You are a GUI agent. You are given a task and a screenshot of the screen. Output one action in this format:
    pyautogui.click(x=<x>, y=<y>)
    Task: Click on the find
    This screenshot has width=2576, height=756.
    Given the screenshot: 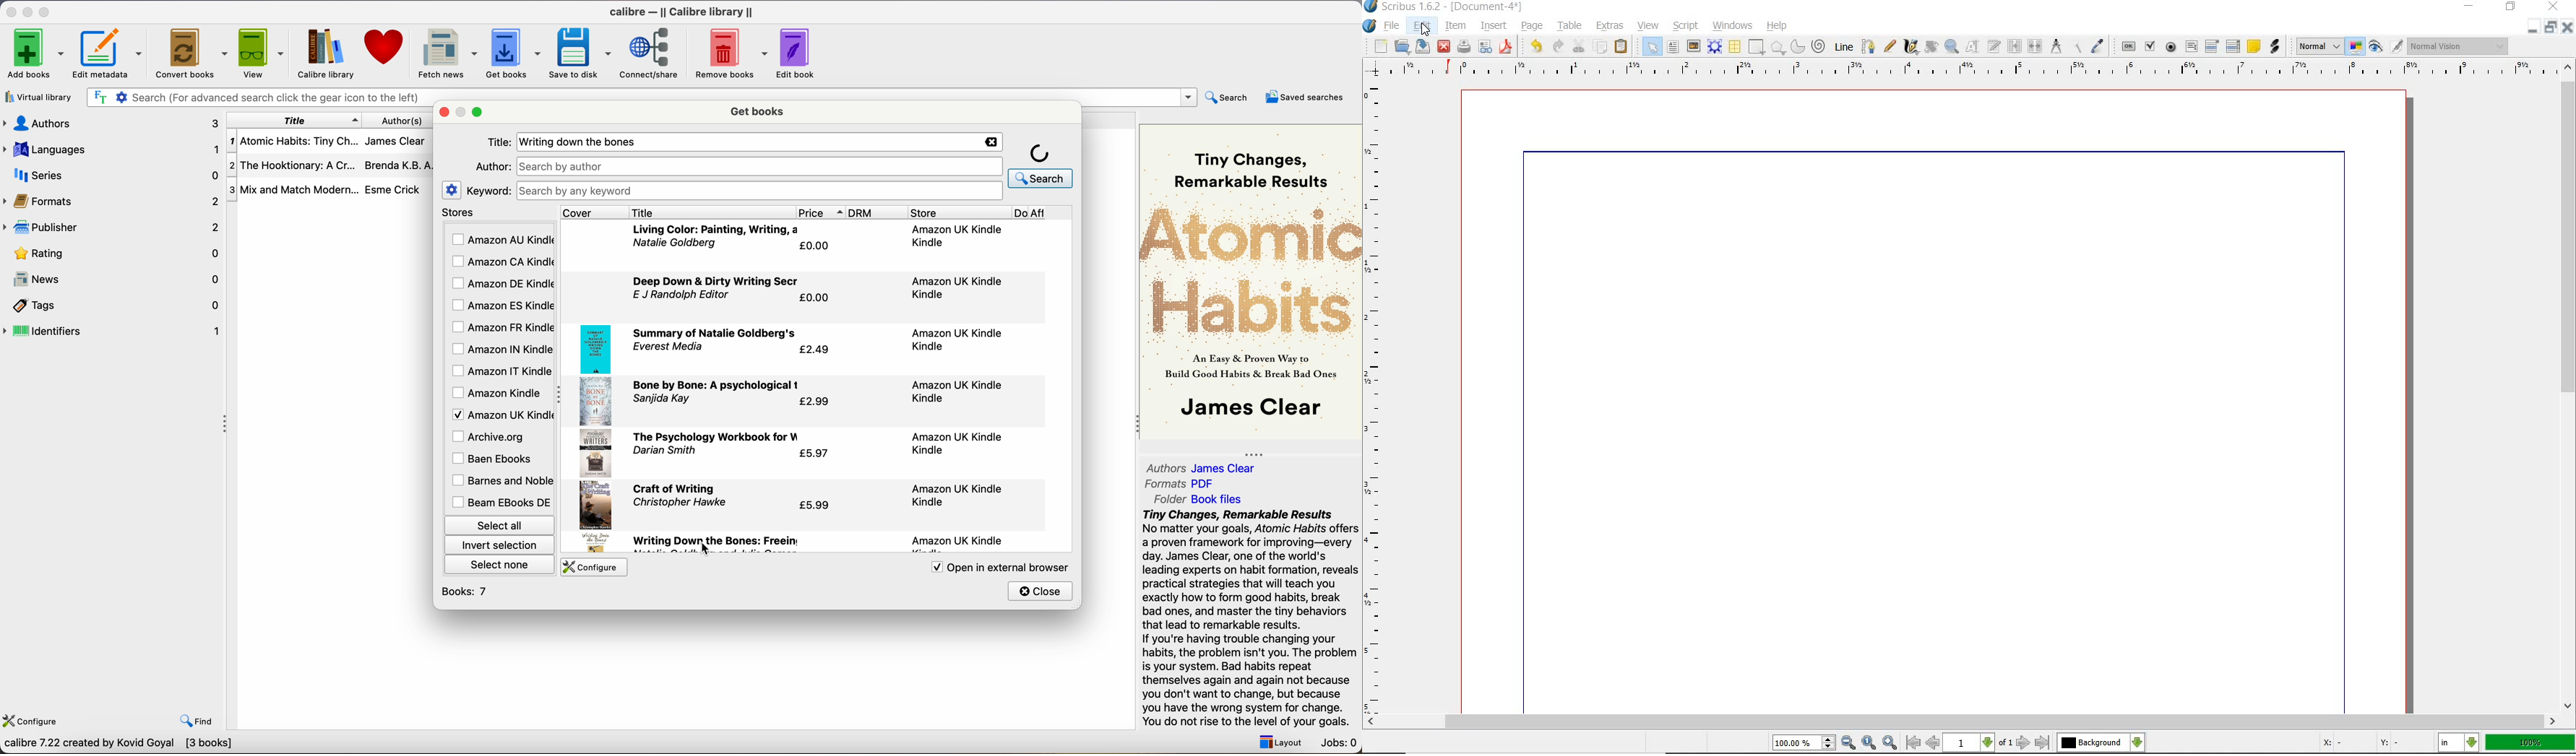 What is the action you would take?
    pyautogui.click(x=197, y=721)
    